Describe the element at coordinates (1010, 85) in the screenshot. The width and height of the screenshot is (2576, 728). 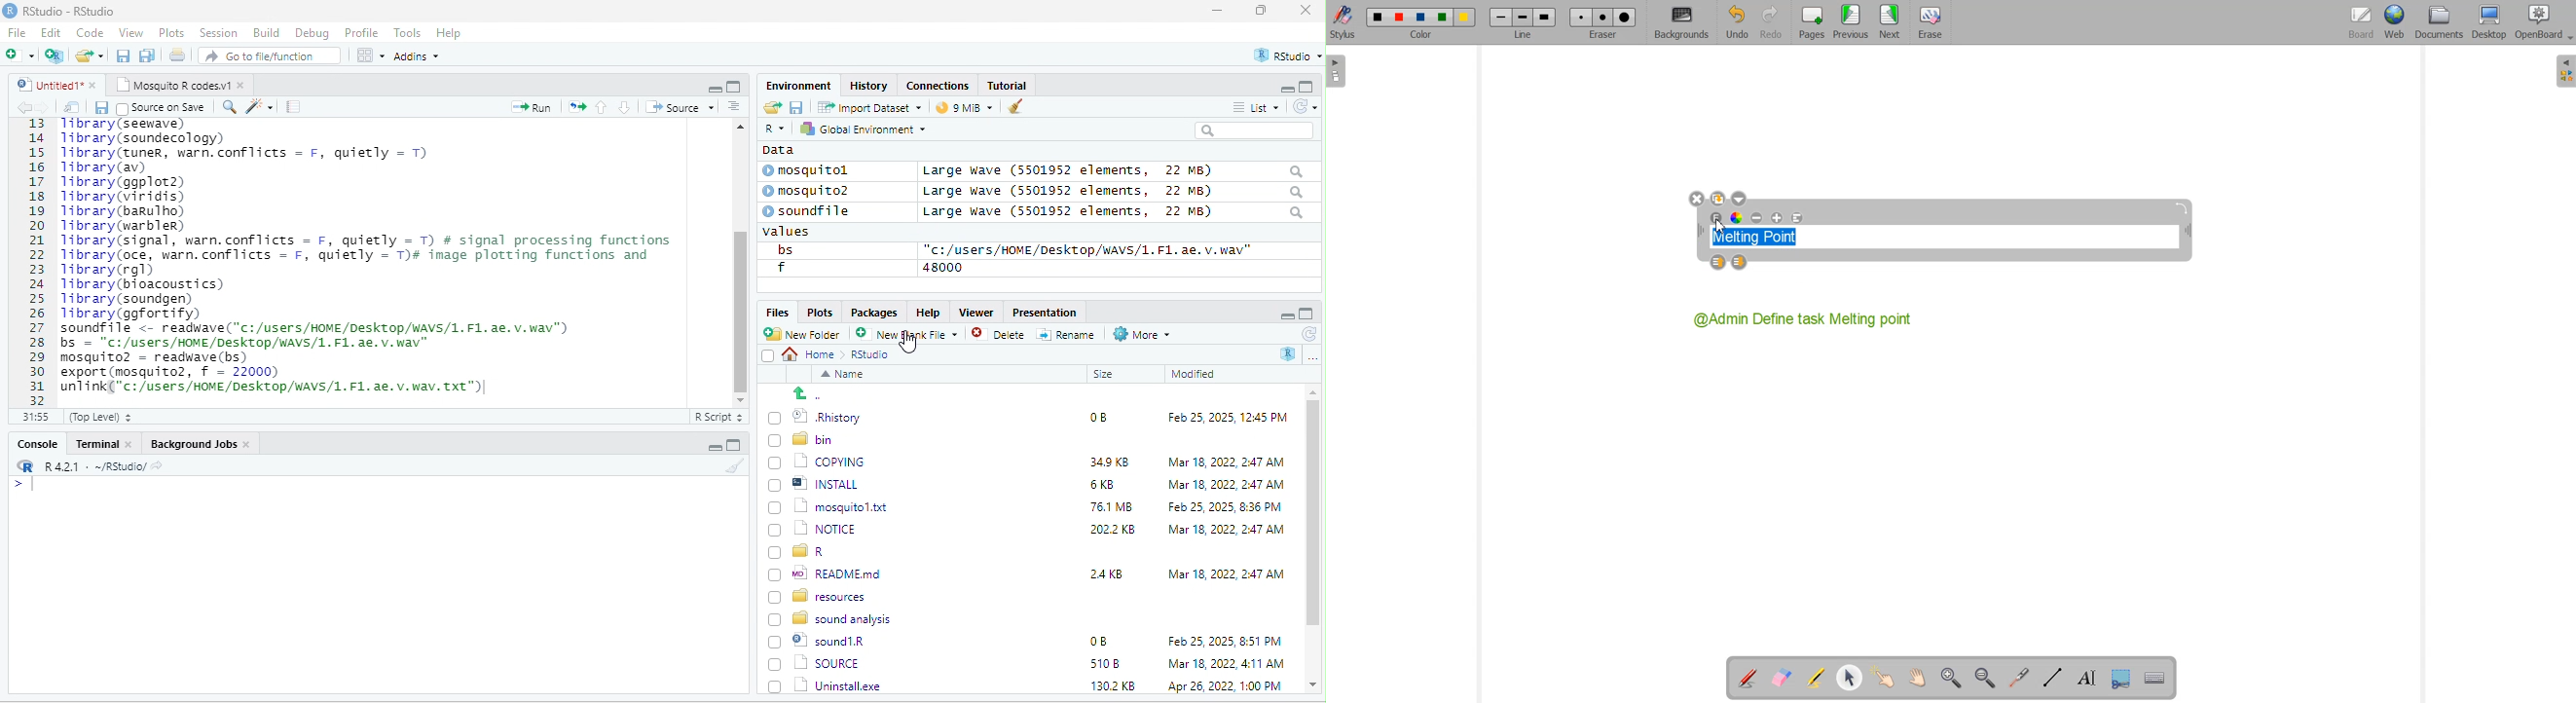
I see `Tutorial` at that location.